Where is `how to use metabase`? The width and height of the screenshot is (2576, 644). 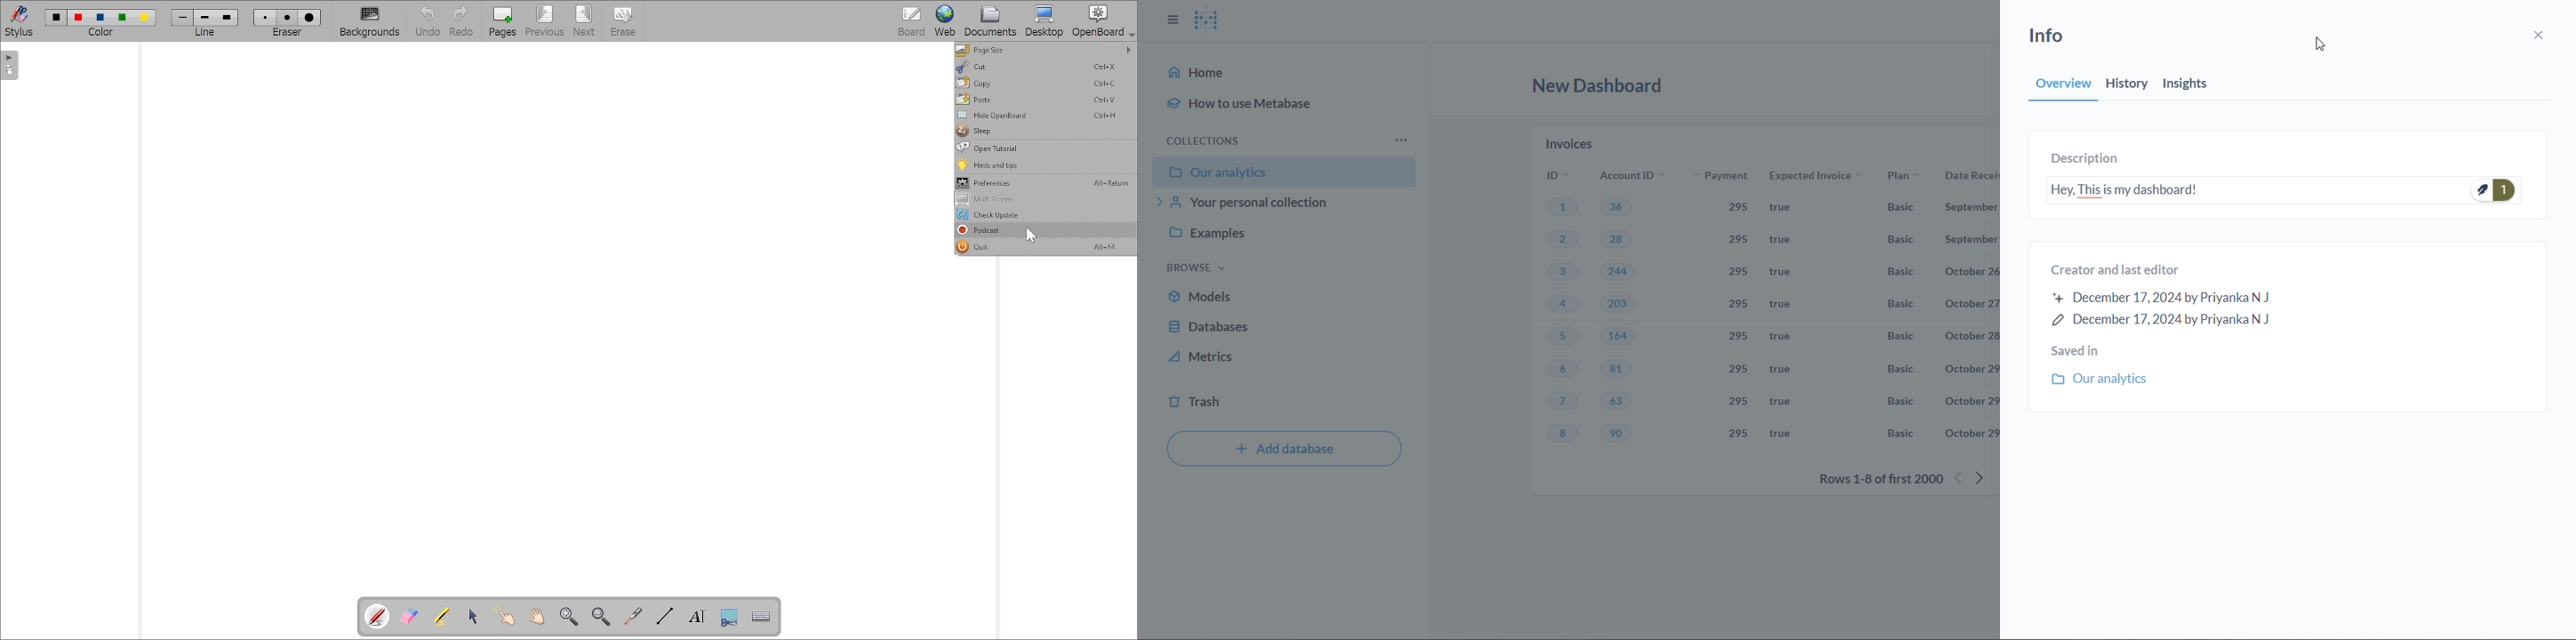 how to use metabase is located at coordinates (1255, 100).